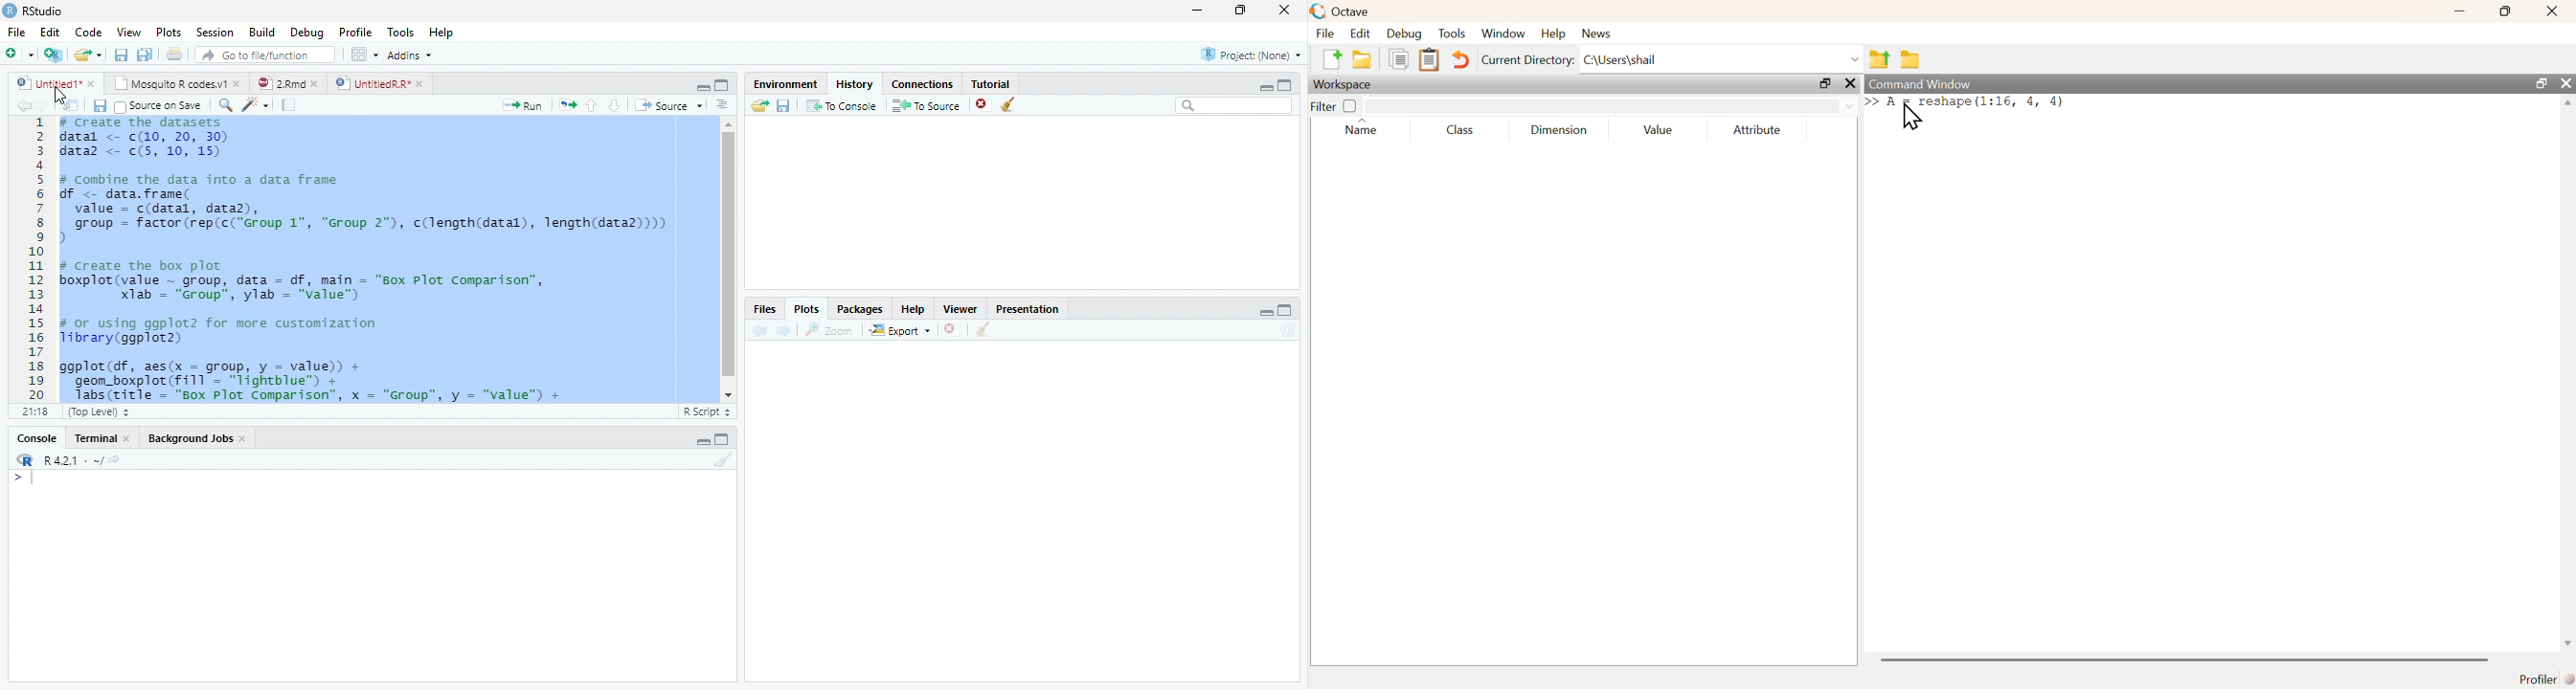  What do you see at coordinates (441, 32) in the screenshot?
I see `Help` at bounding box center [441, 32].